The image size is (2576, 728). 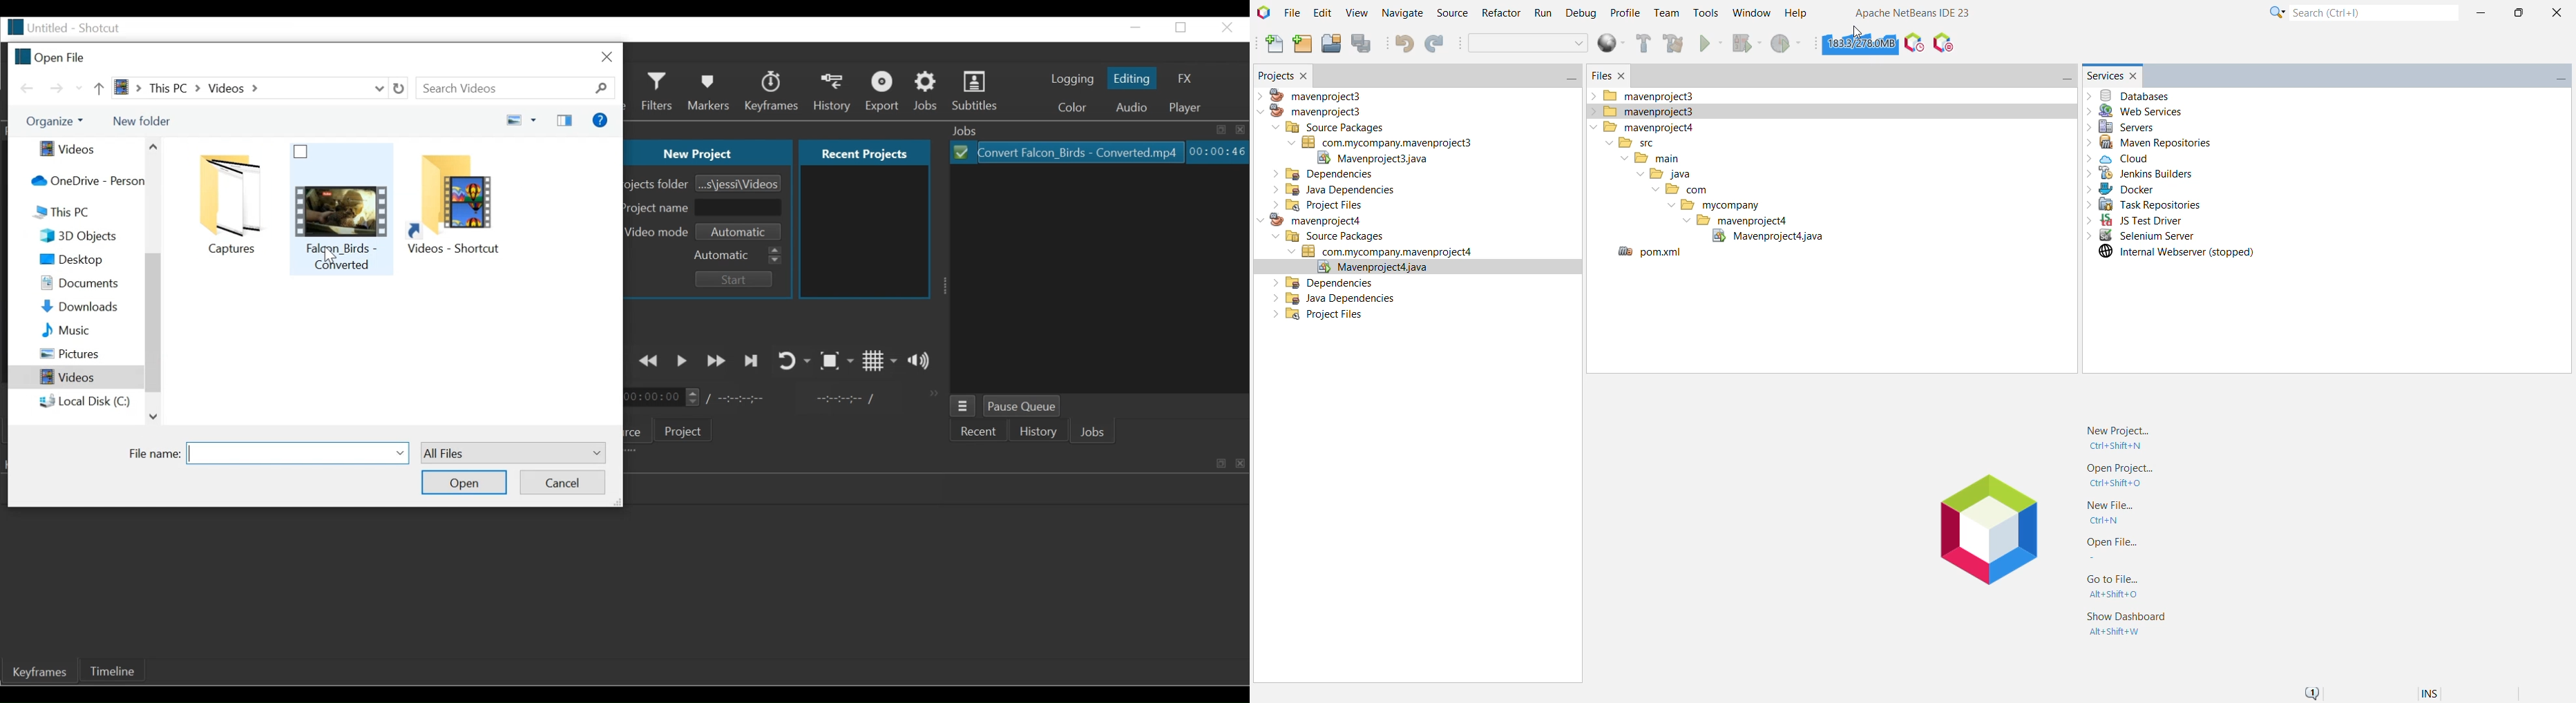 I want to click on Keyframe Tab, so click(x=40, y=673).